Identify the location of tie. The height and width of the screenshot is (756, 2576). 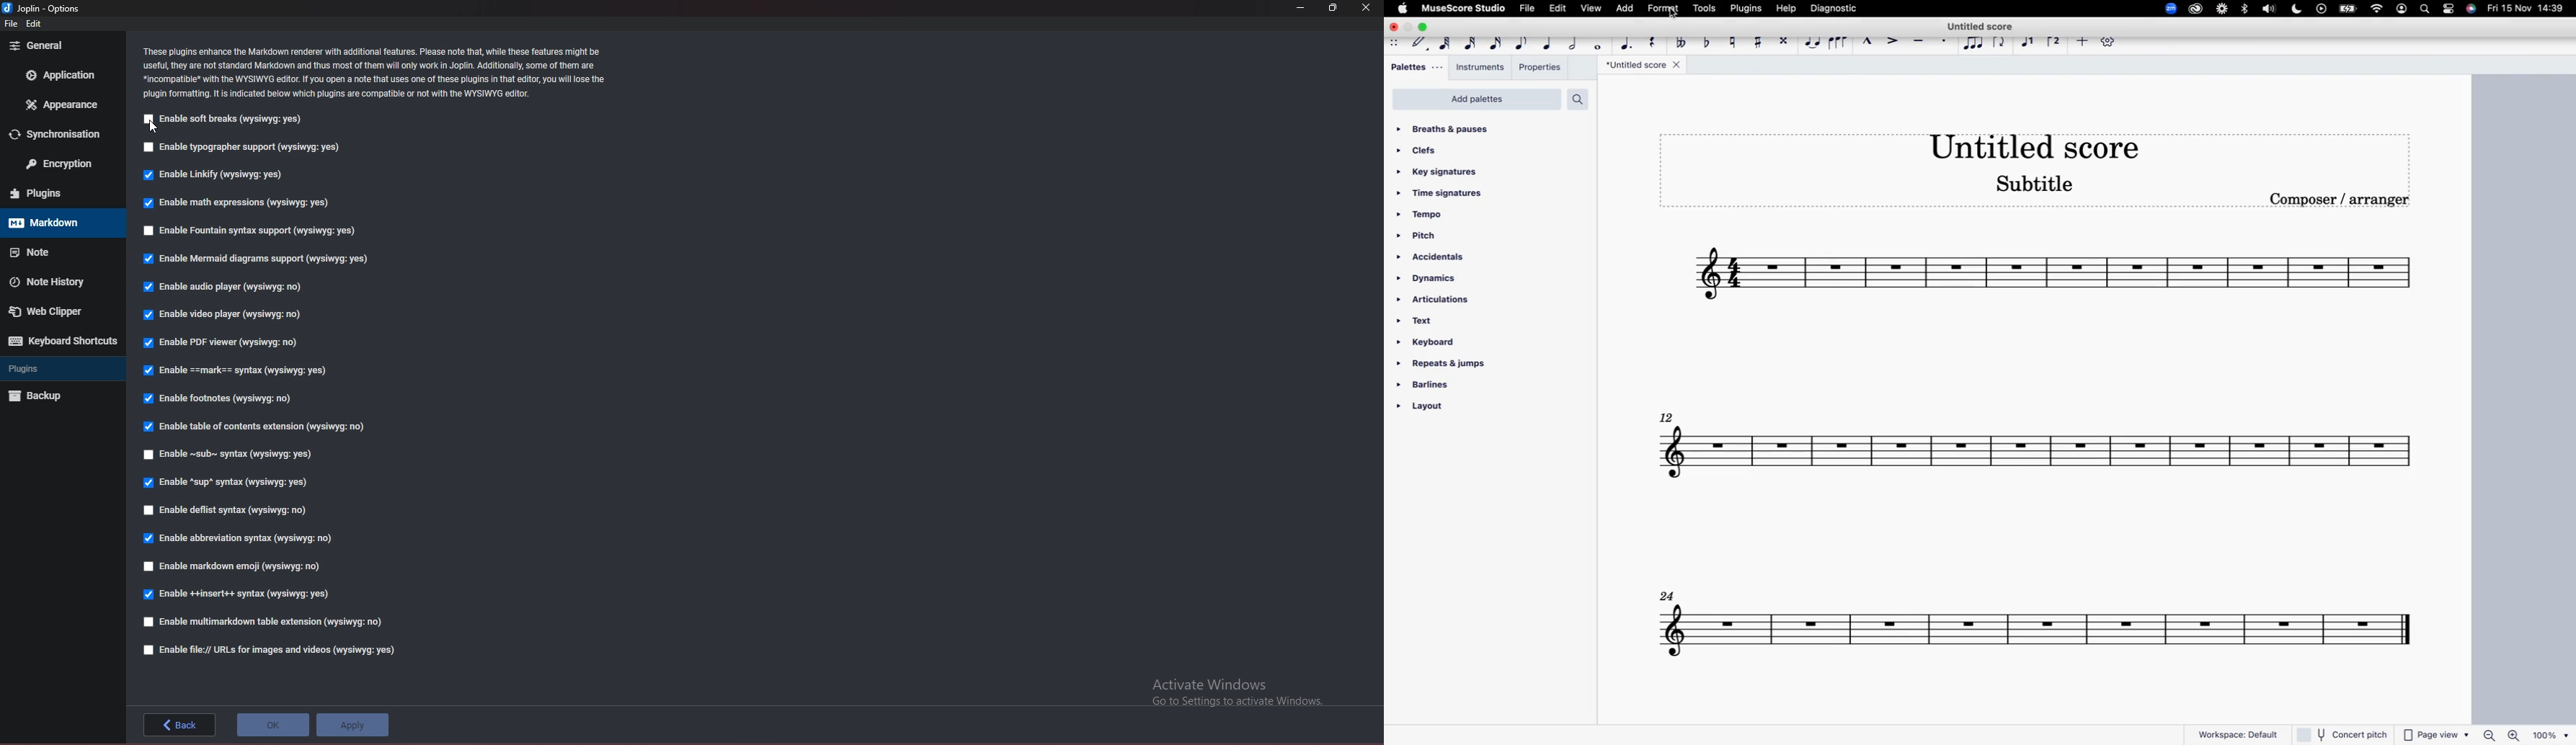
(1813, 44).